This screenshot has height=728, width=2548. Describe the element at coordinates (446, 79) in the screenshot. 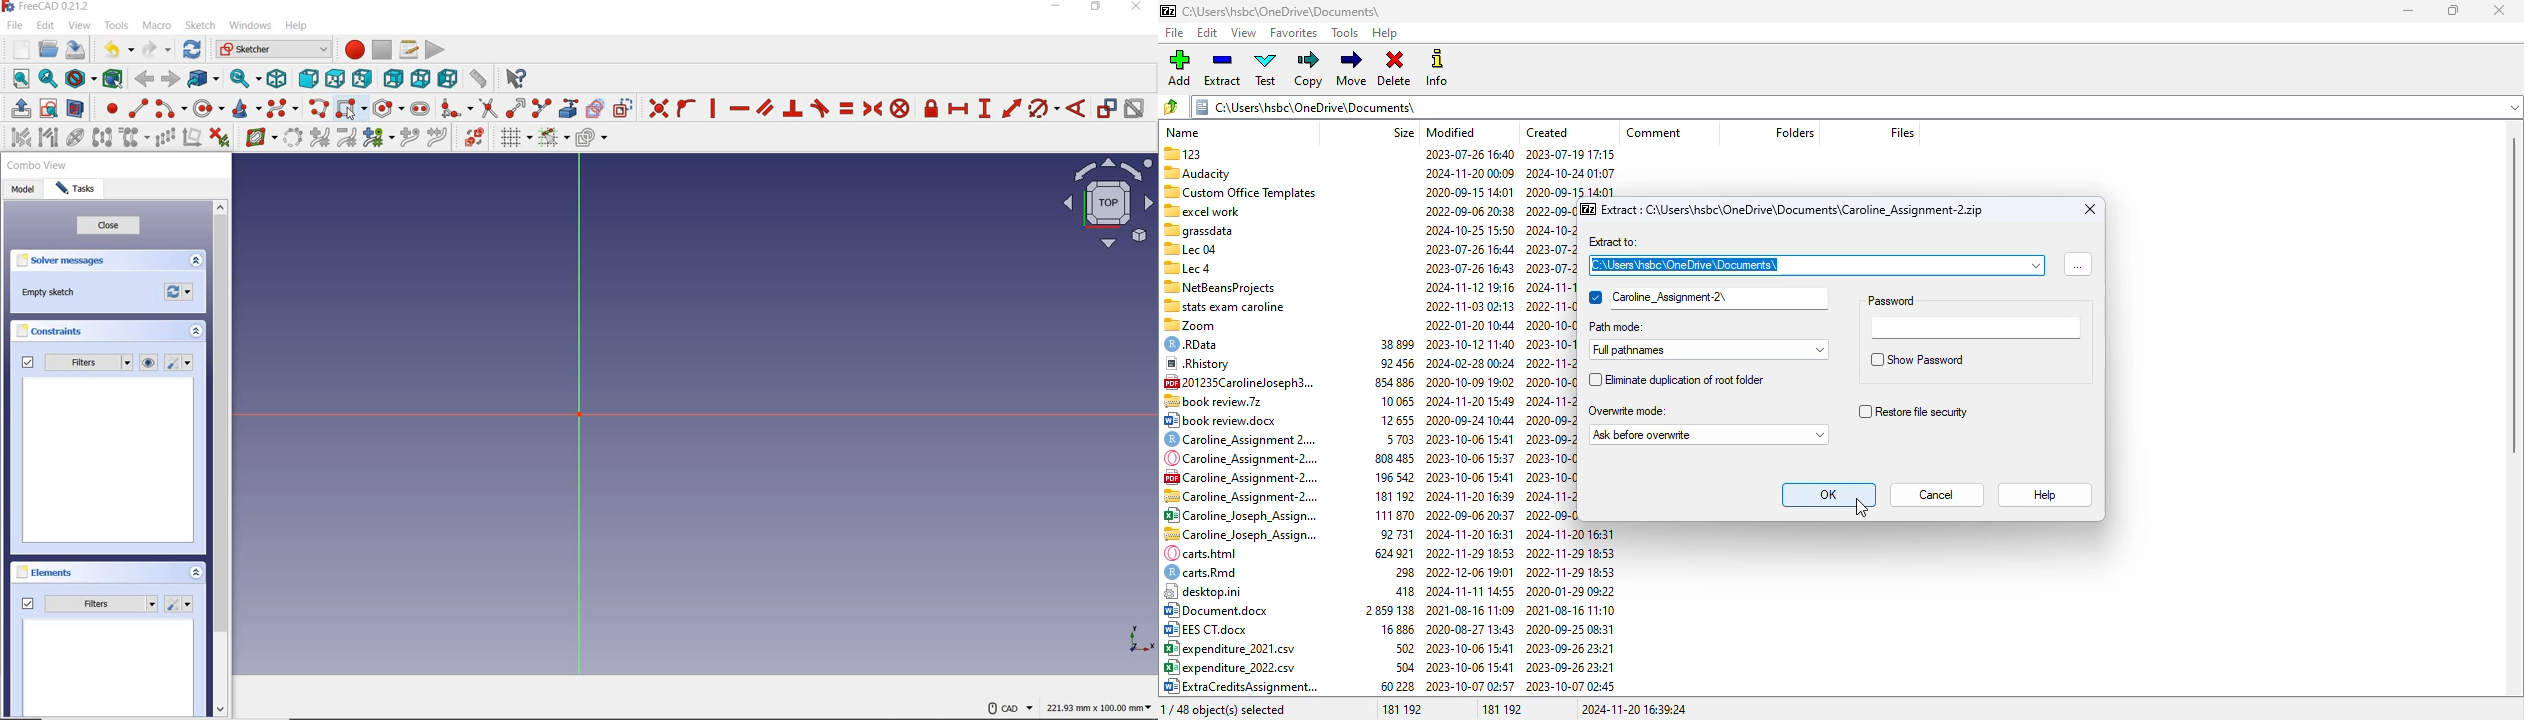

I see `left` at that location.